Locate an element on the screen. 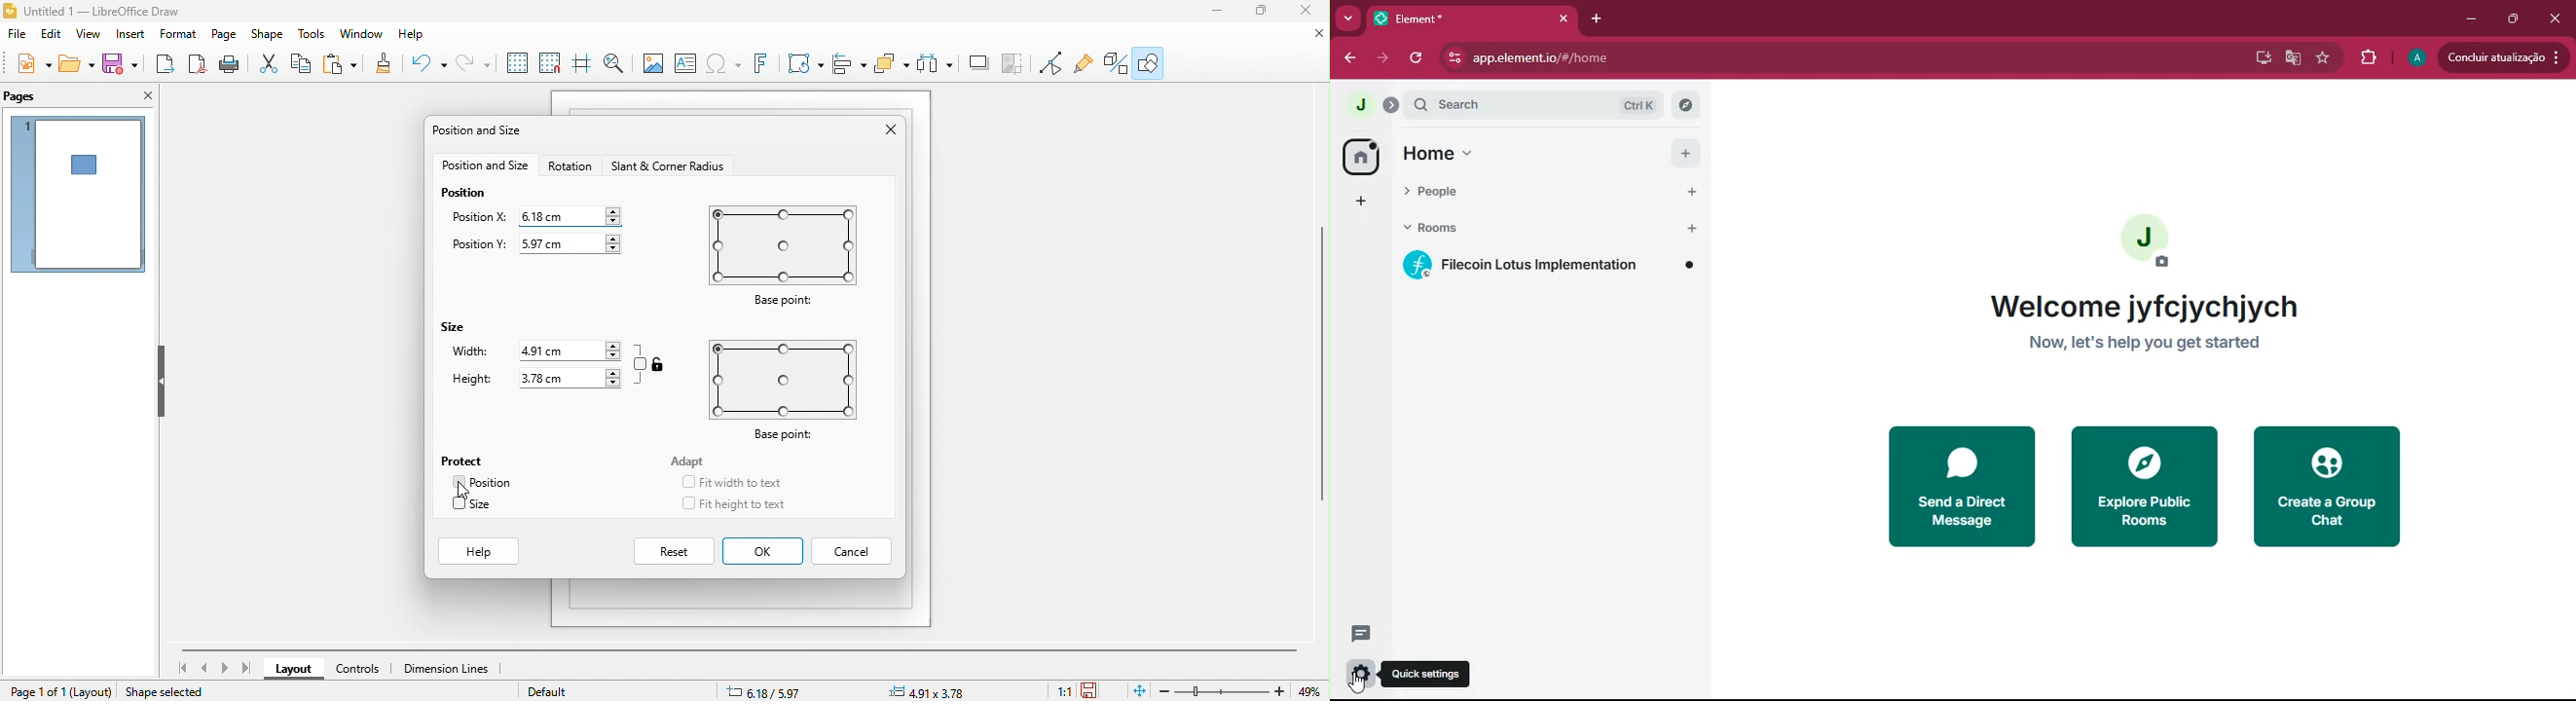 Image resolution: width=2576 pixels, height=728 pixels. height is located at coordinates (472, 380).